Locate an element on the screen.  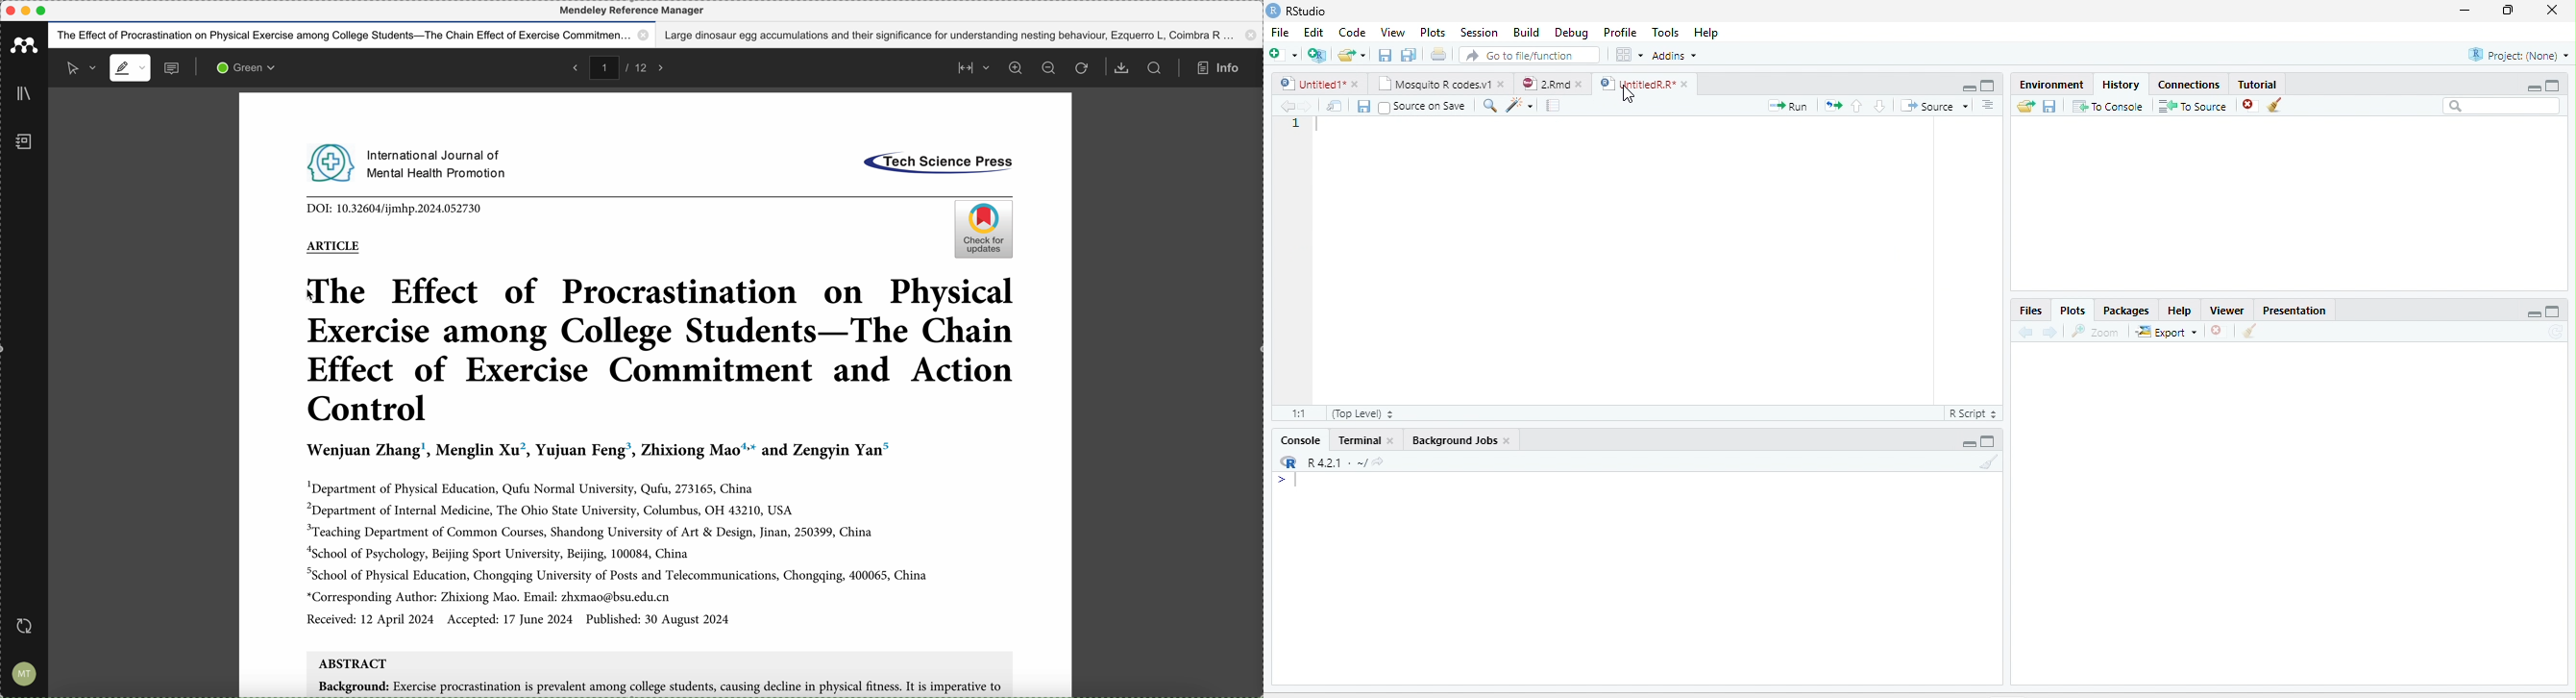
Save current document is located at coordinates (1363, 107).